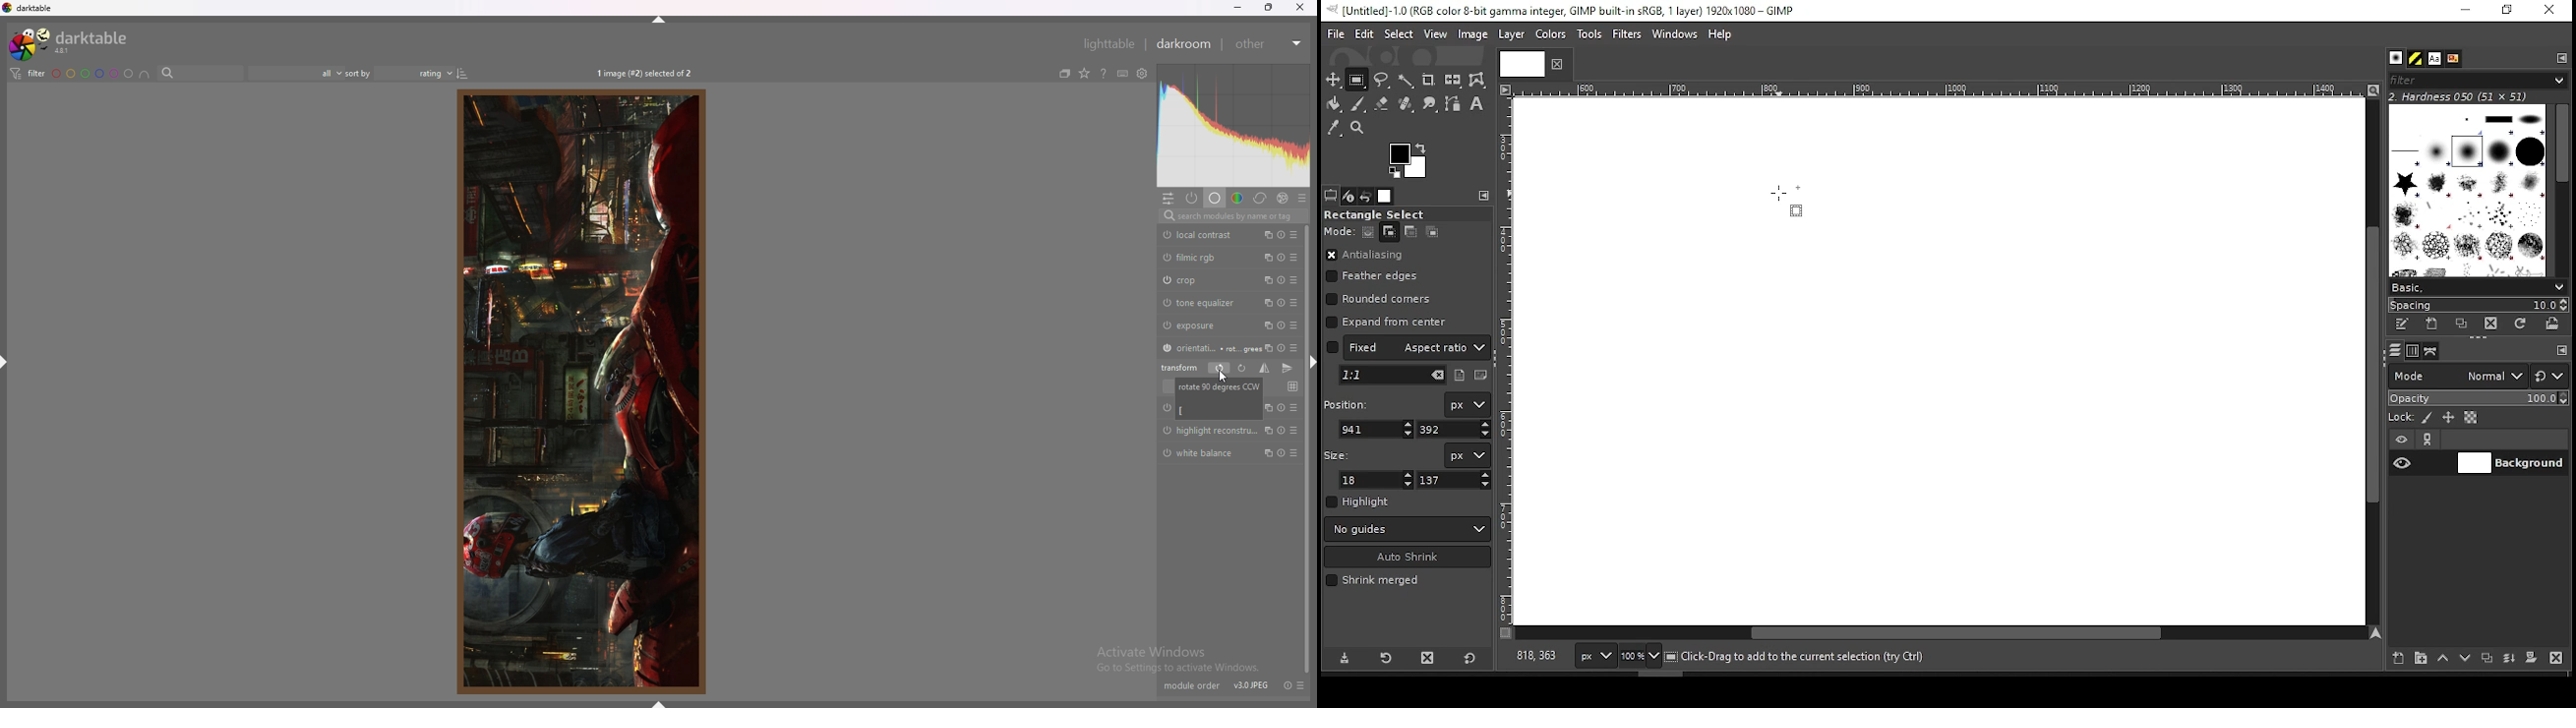 The height and width of the screenshot is (728, 2576). What do you see at coordinates (2394, 351) in the screenshot?
I see `layers` at bounding box center [2394, 351].